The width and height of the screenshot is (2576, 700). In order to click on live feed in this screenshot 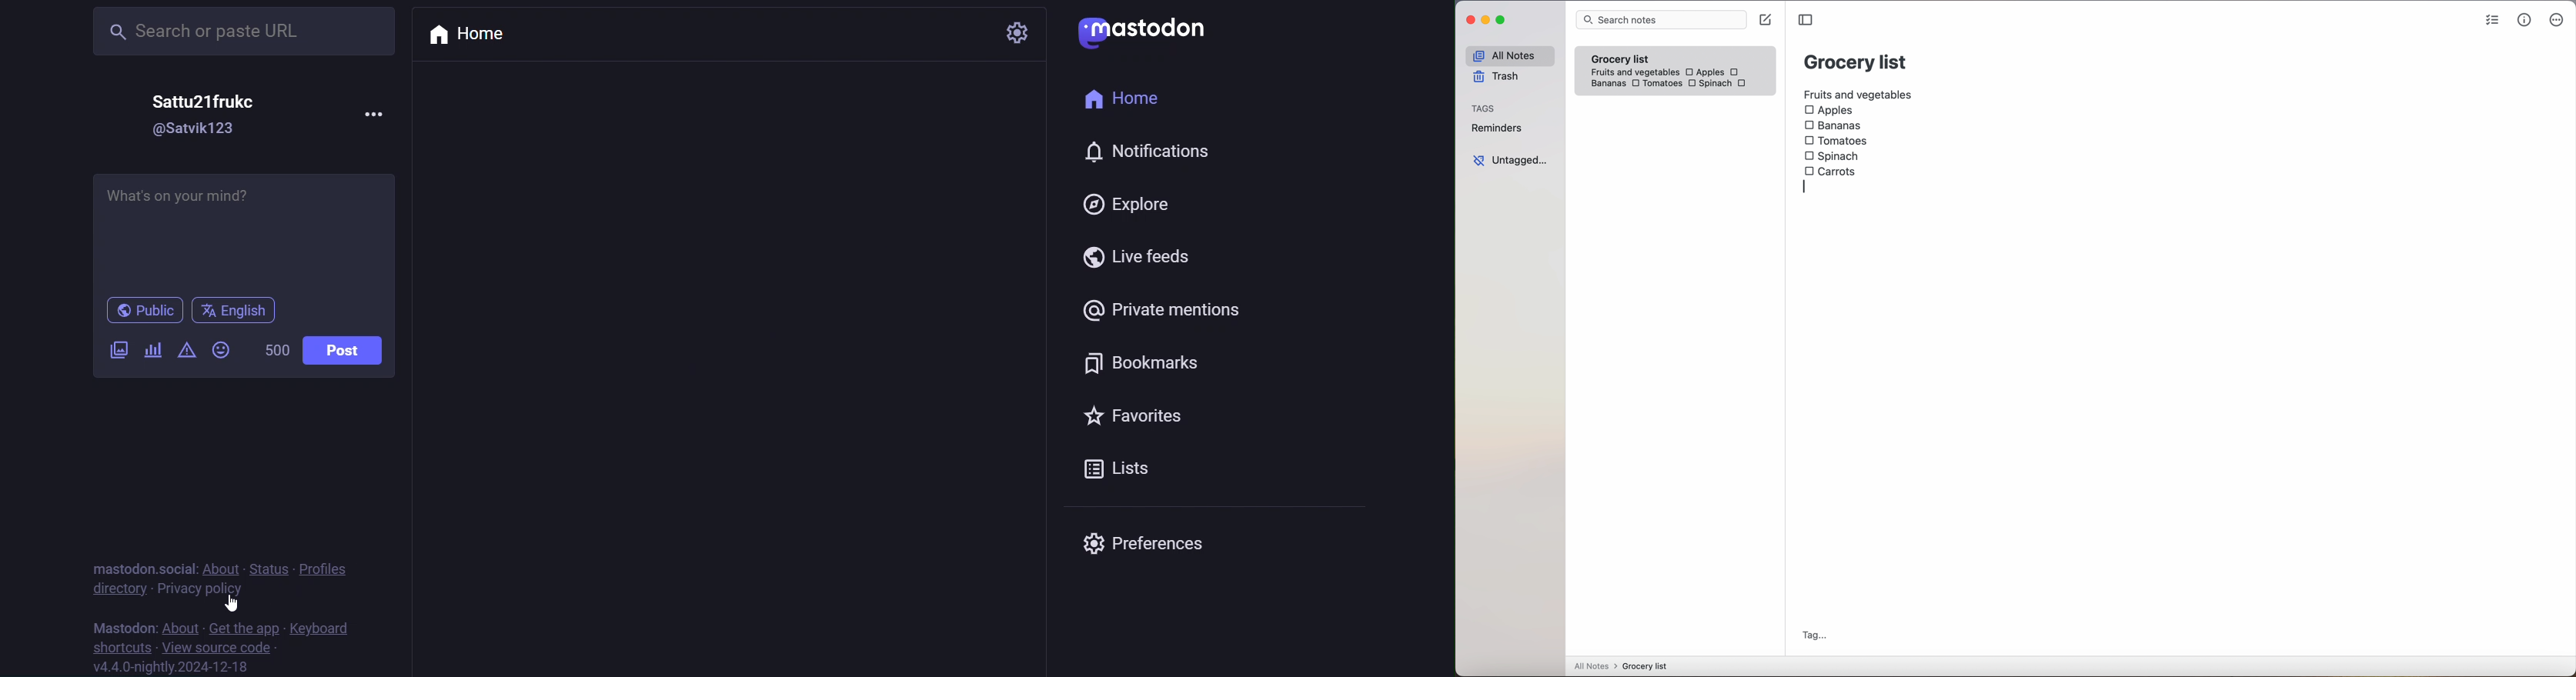, I will do `click(1154, 252)`.